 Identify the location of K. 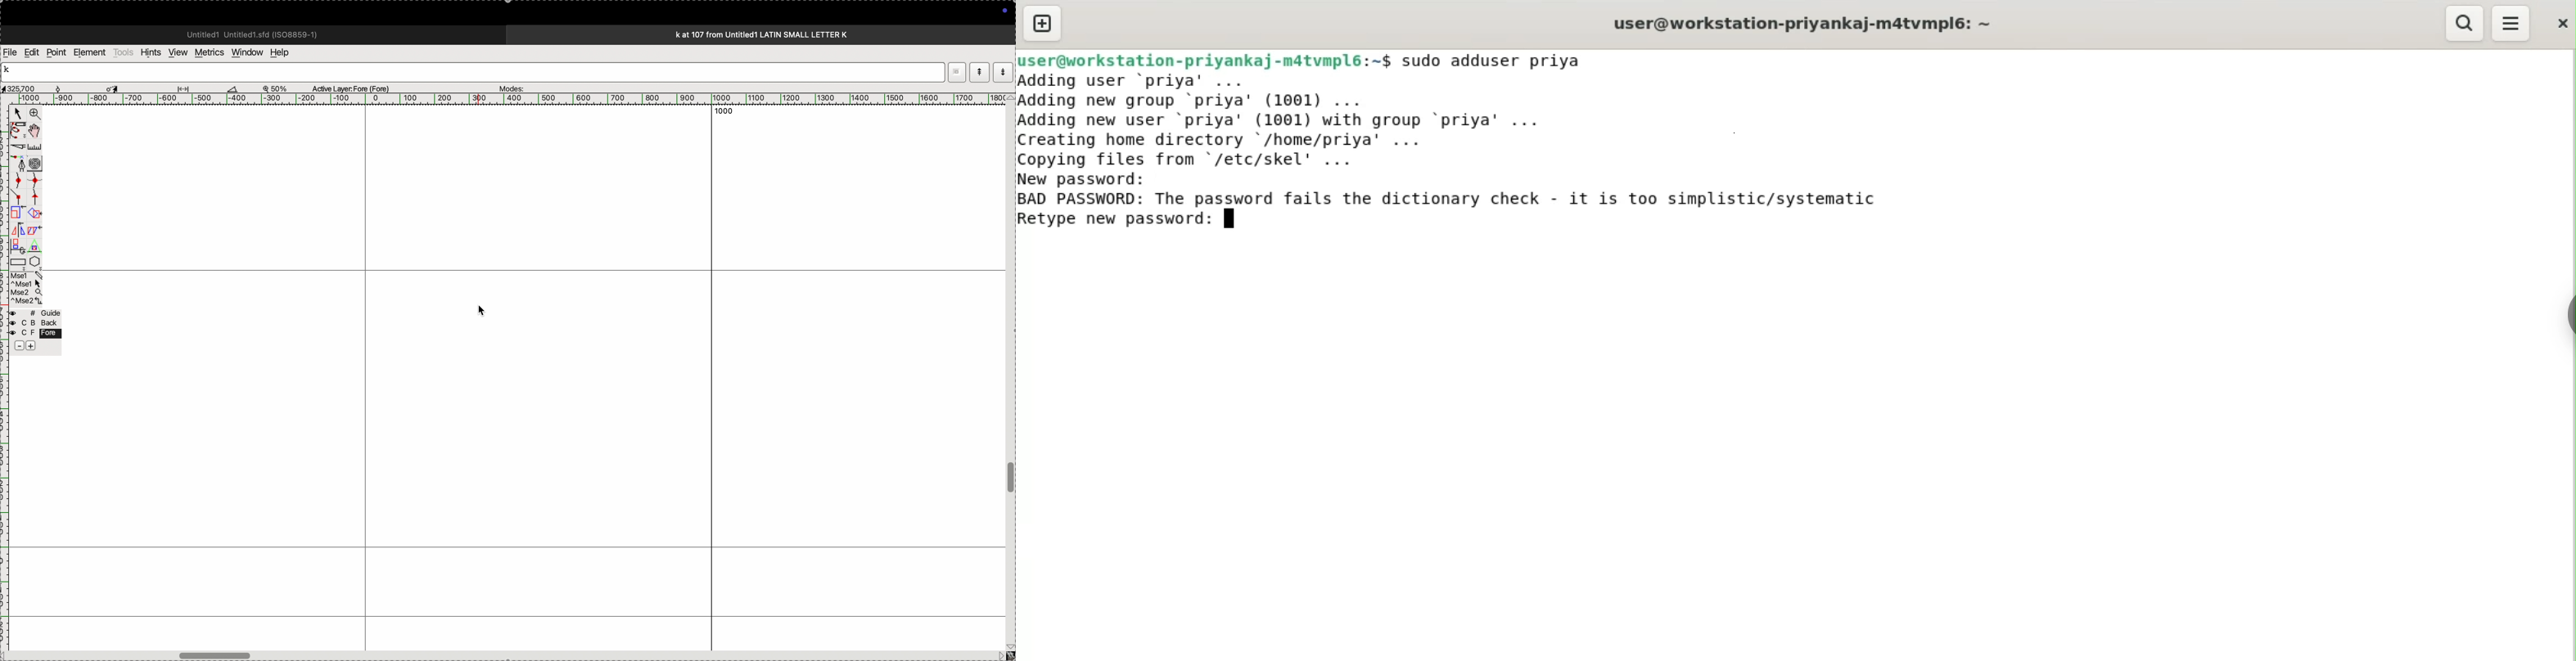
(10, 71).